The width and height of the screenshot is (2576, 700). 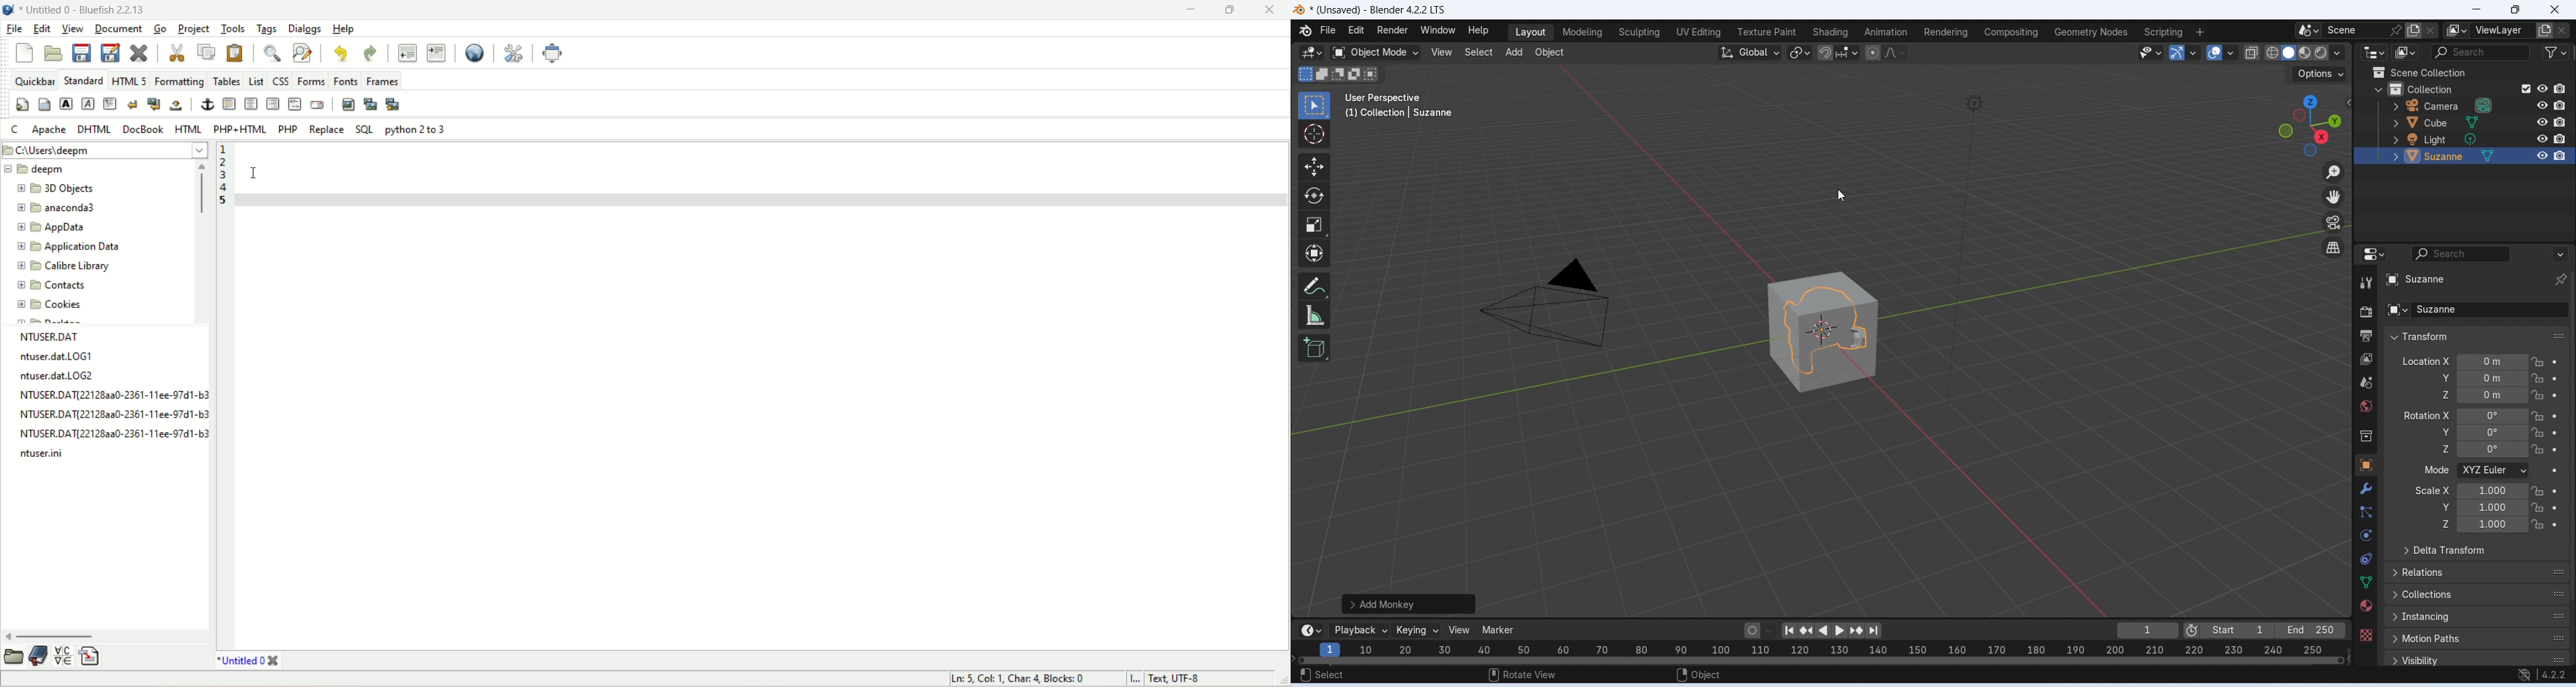 I want to click on object mode, so click(x=1376, y=53).